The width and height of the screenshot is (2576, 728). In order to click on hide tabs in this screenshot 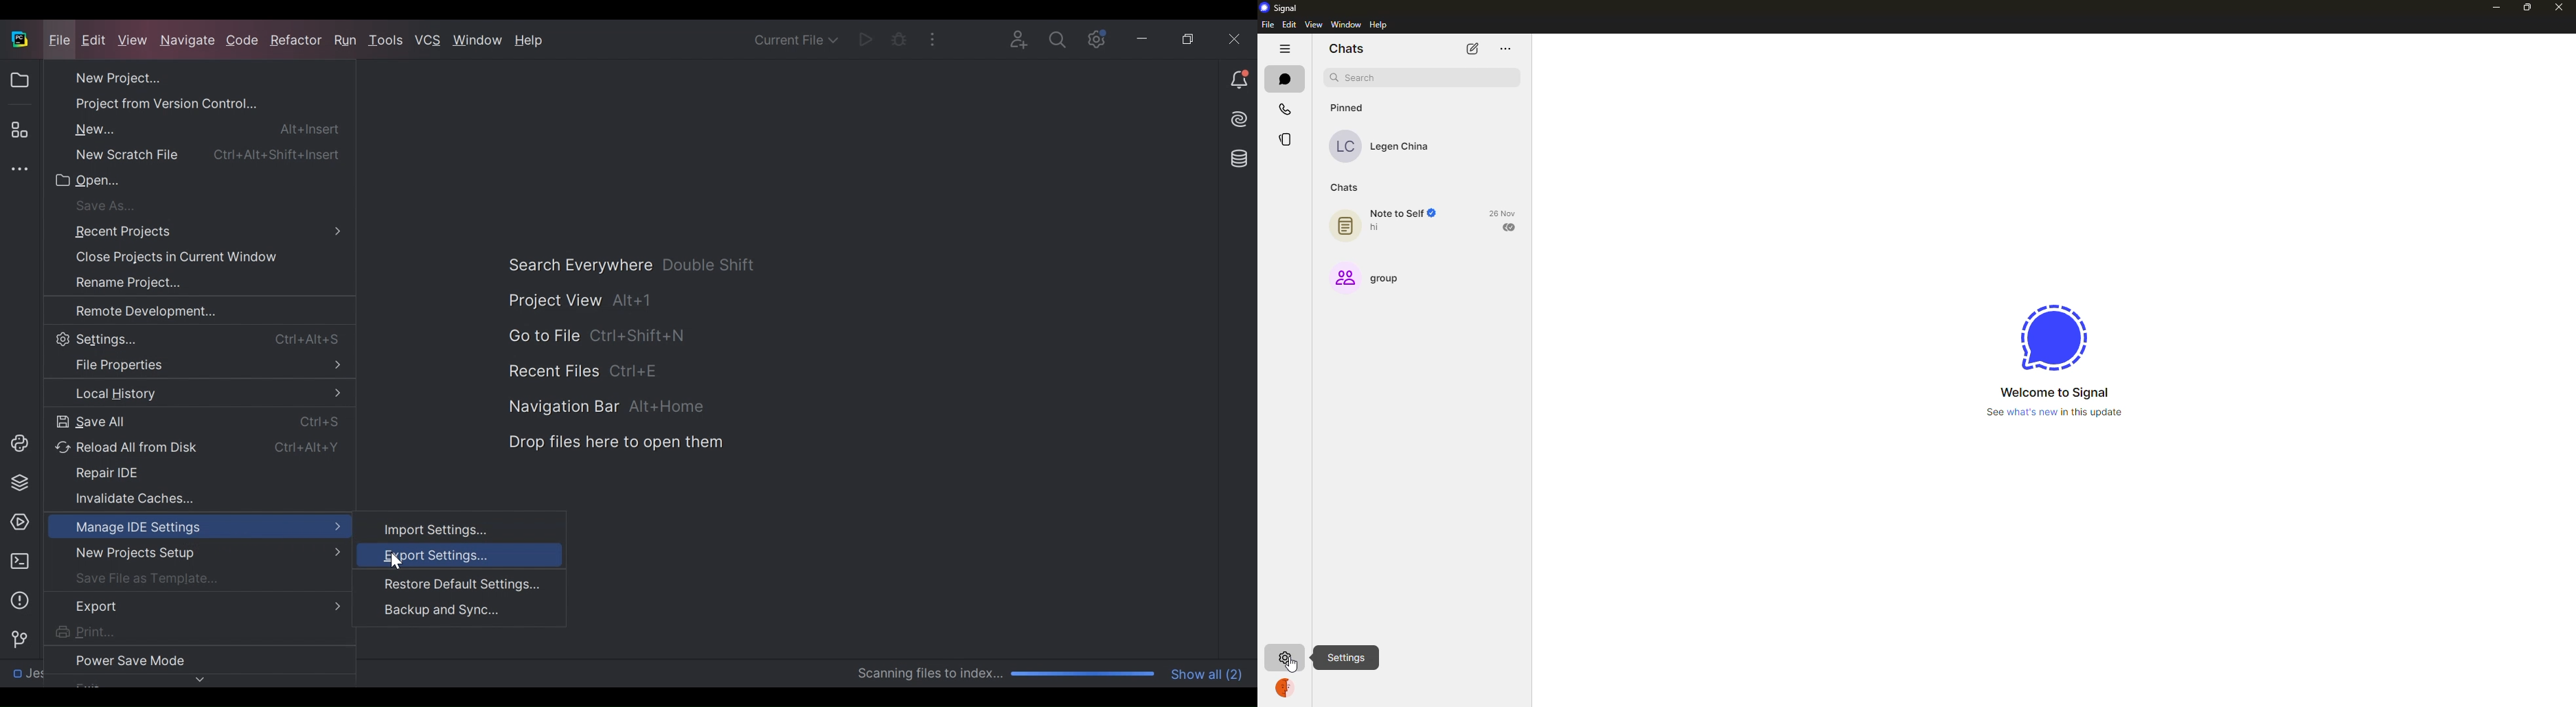, I will do `click(1284, 47)`.